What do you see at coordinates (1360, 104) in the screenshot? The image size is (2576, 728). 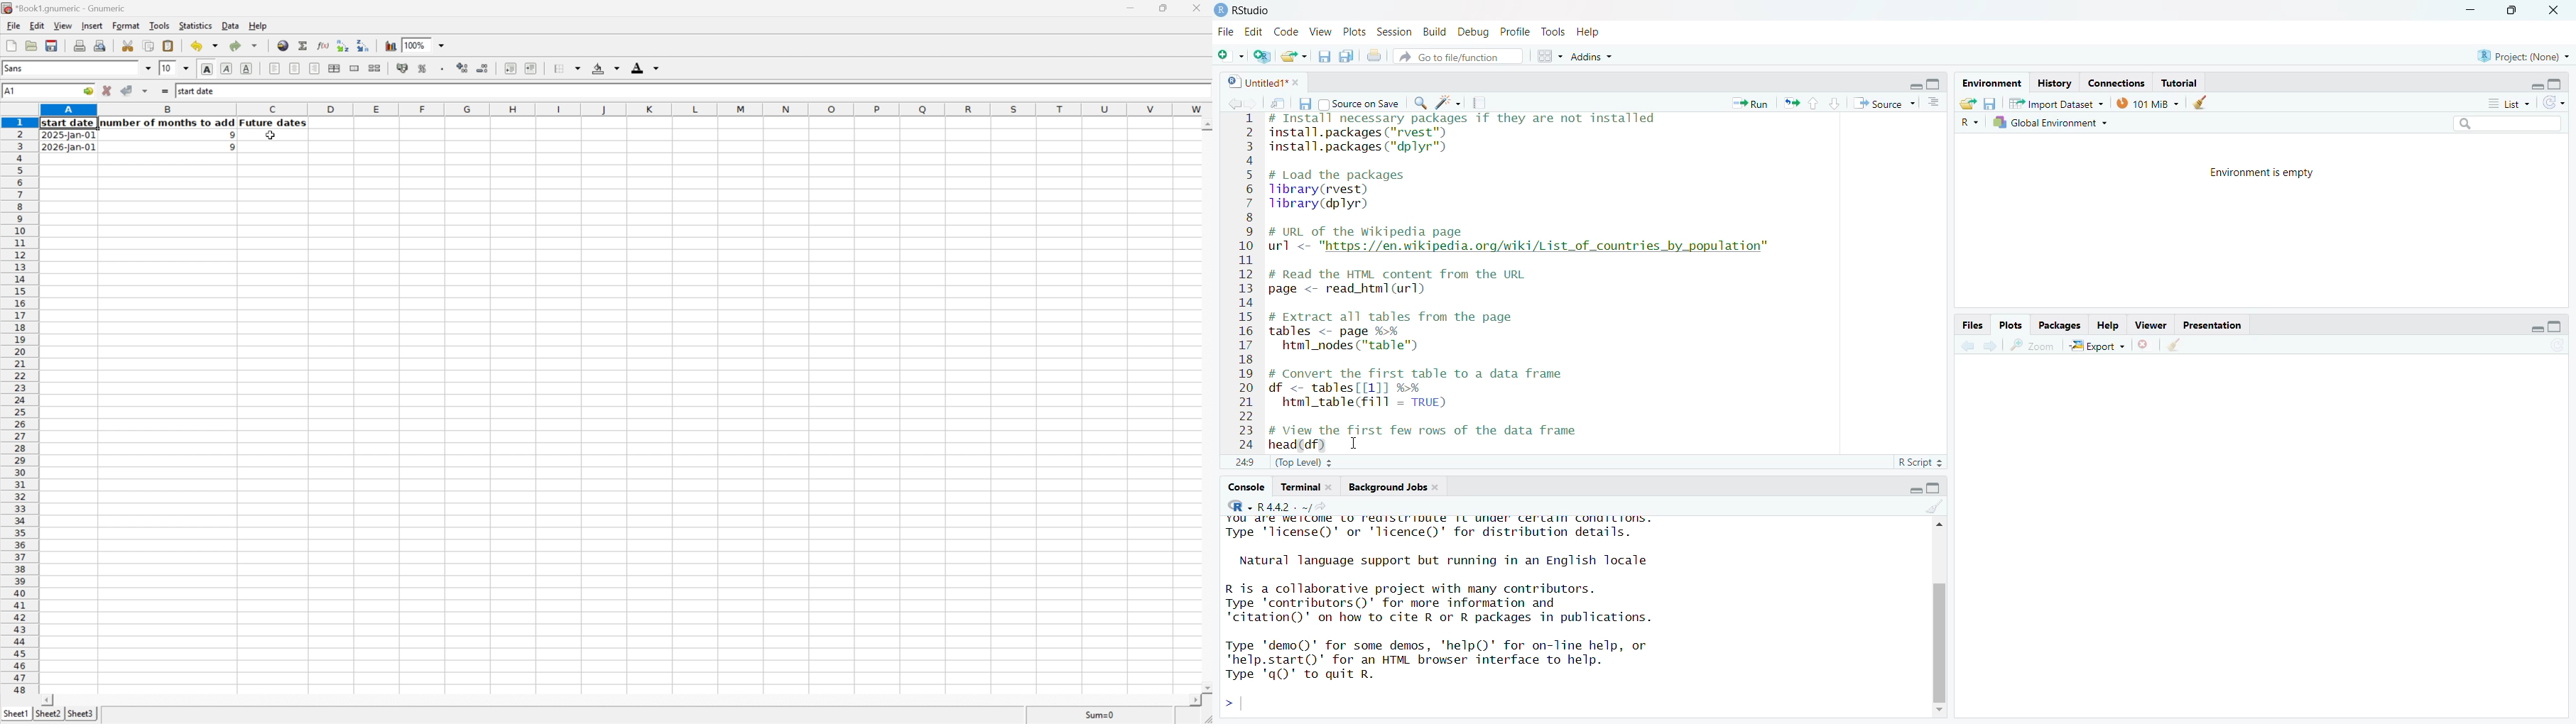 I see `Source on save` at bounding box center [1360, 104].